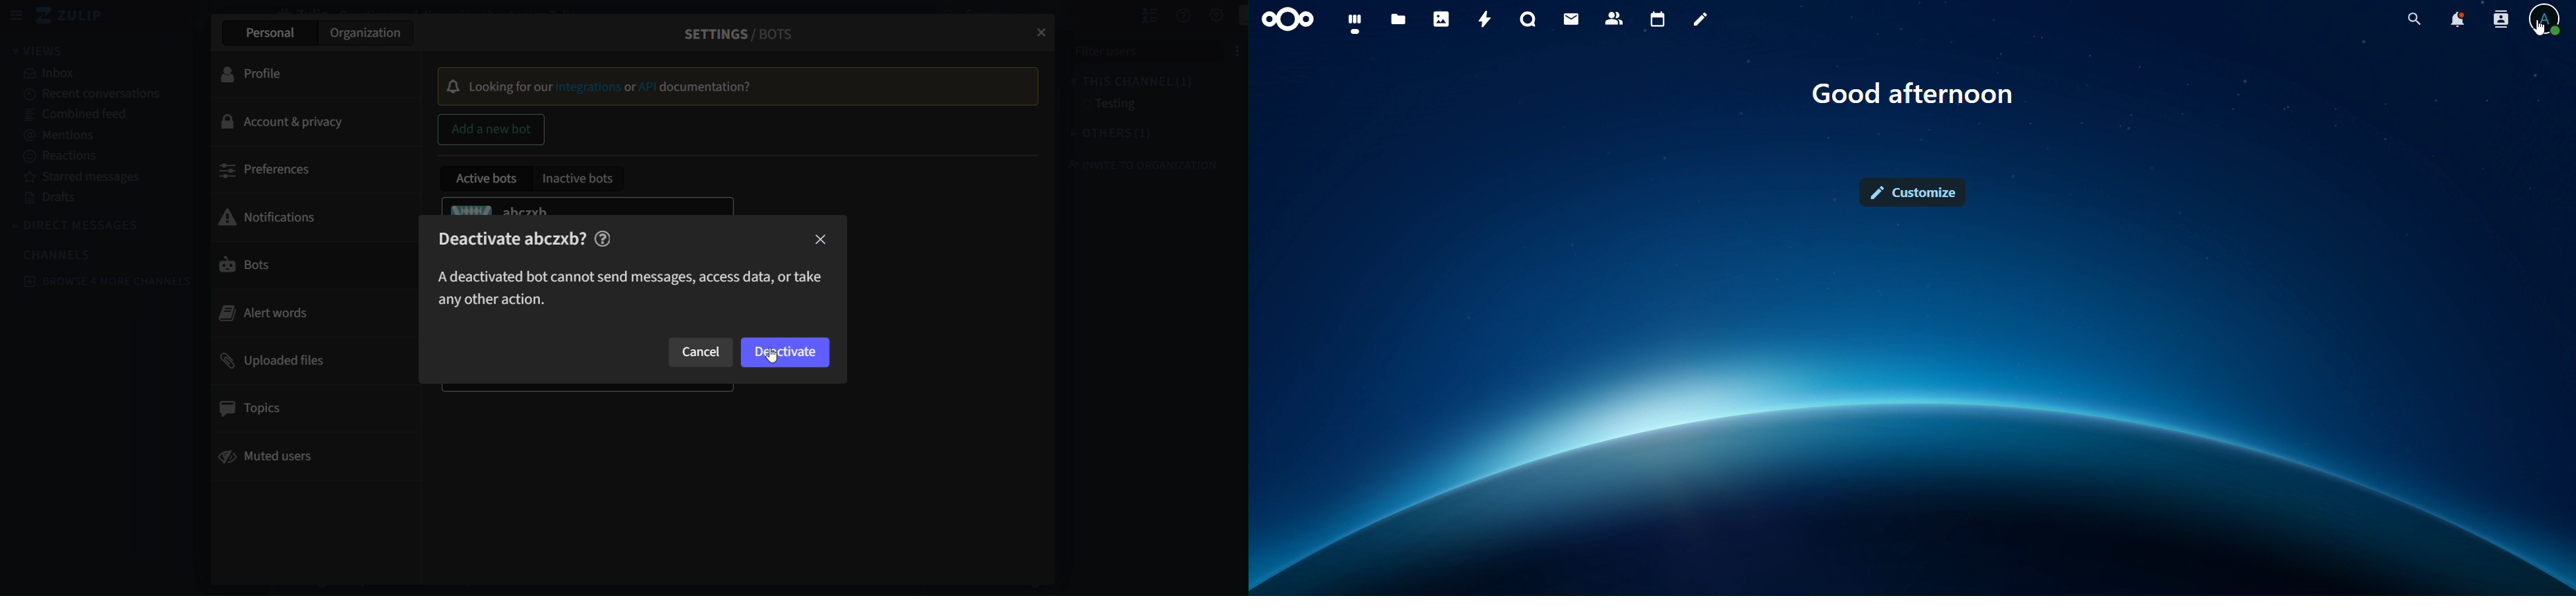  What do you see at coordinates (1486, 21) in the screenshot?
I see `activity` at bounding box center [1486, 21].